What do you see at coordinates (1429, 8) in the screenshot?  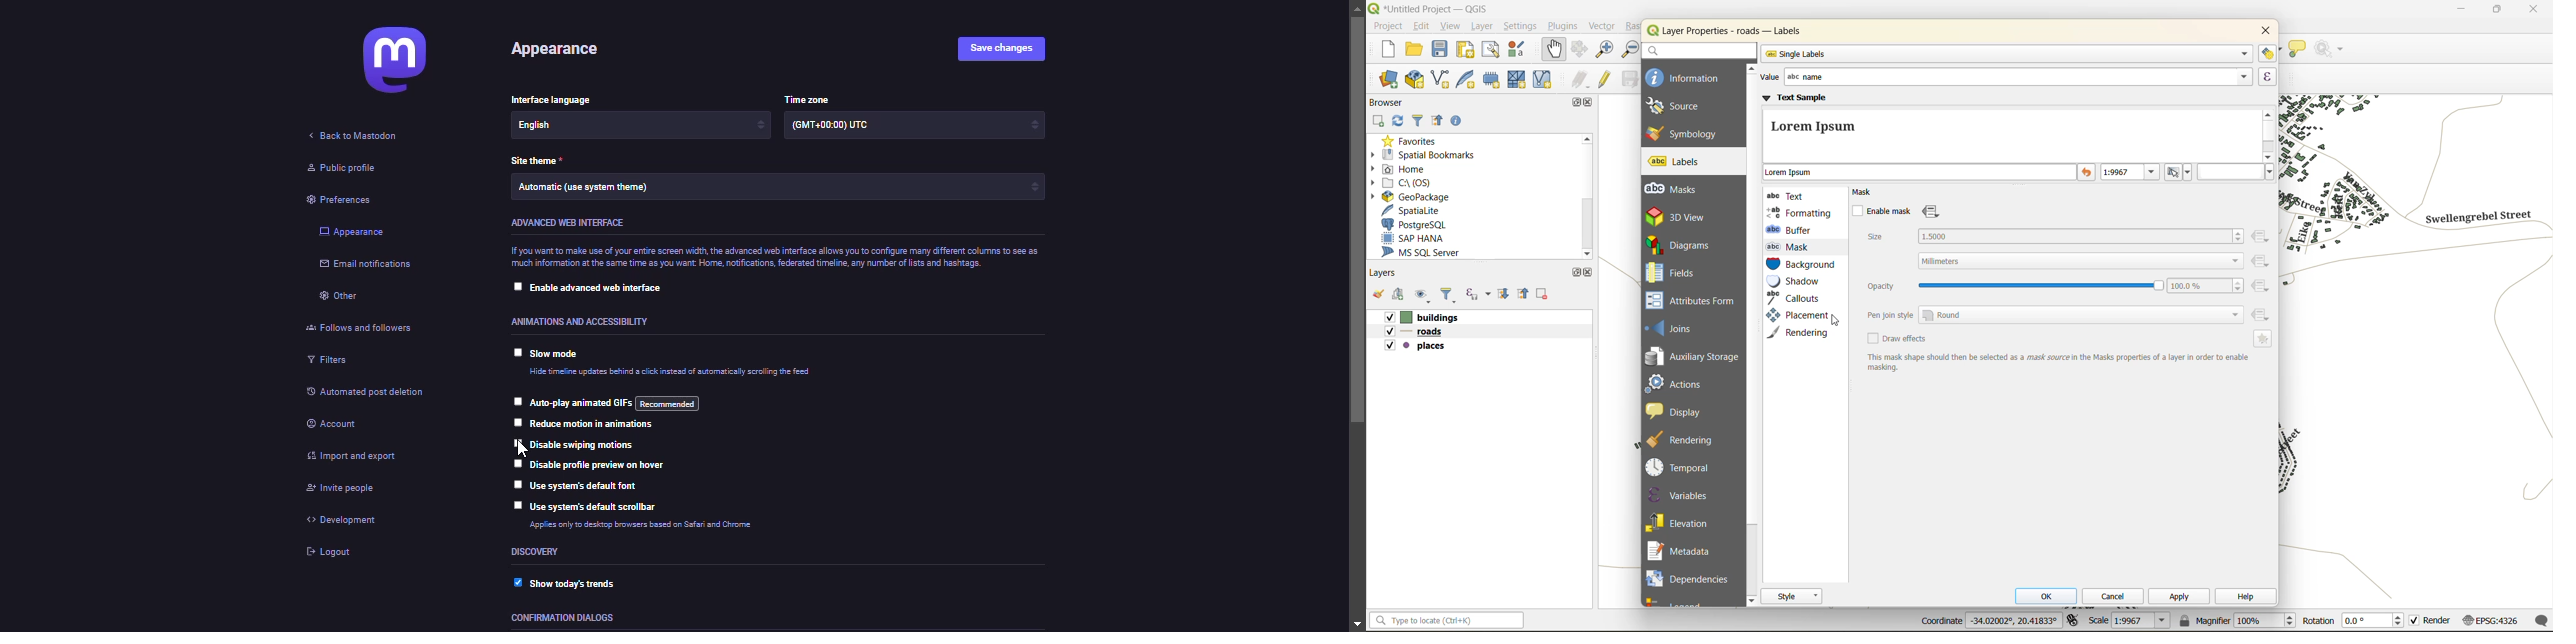 I see `file name and app name` at bounding box center [1429, 8].